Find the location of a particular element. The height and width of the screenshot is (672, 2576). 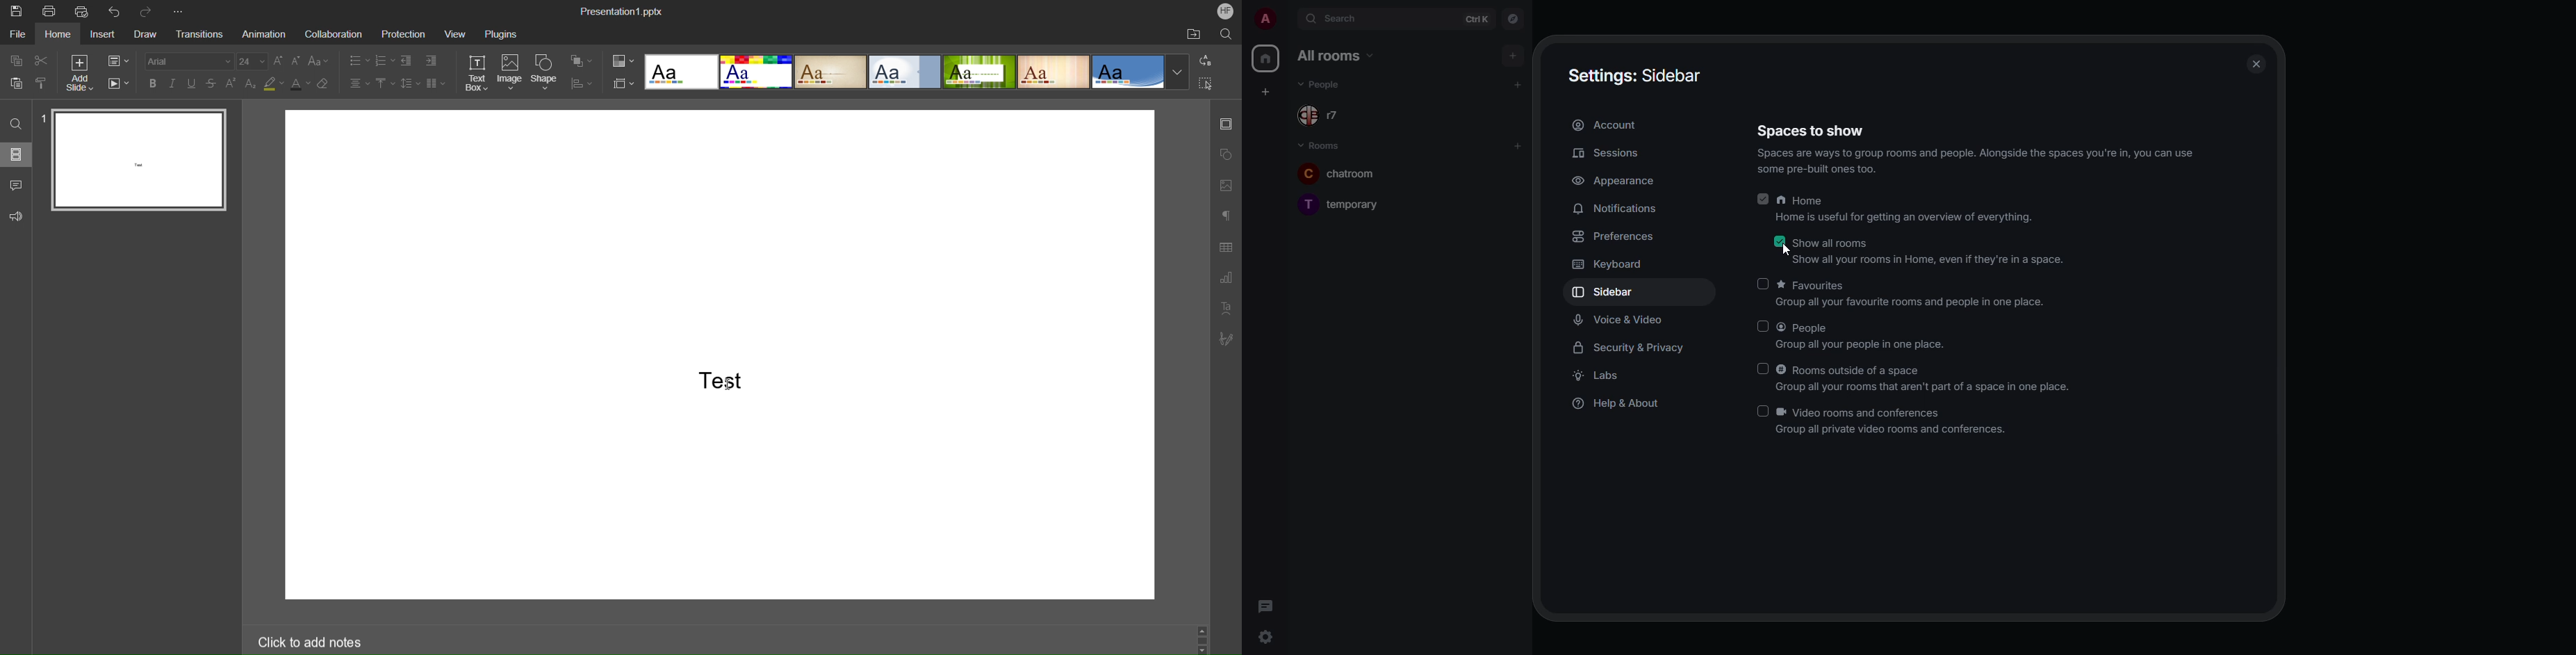

Strikethrough is located at coordinates (212, 84).